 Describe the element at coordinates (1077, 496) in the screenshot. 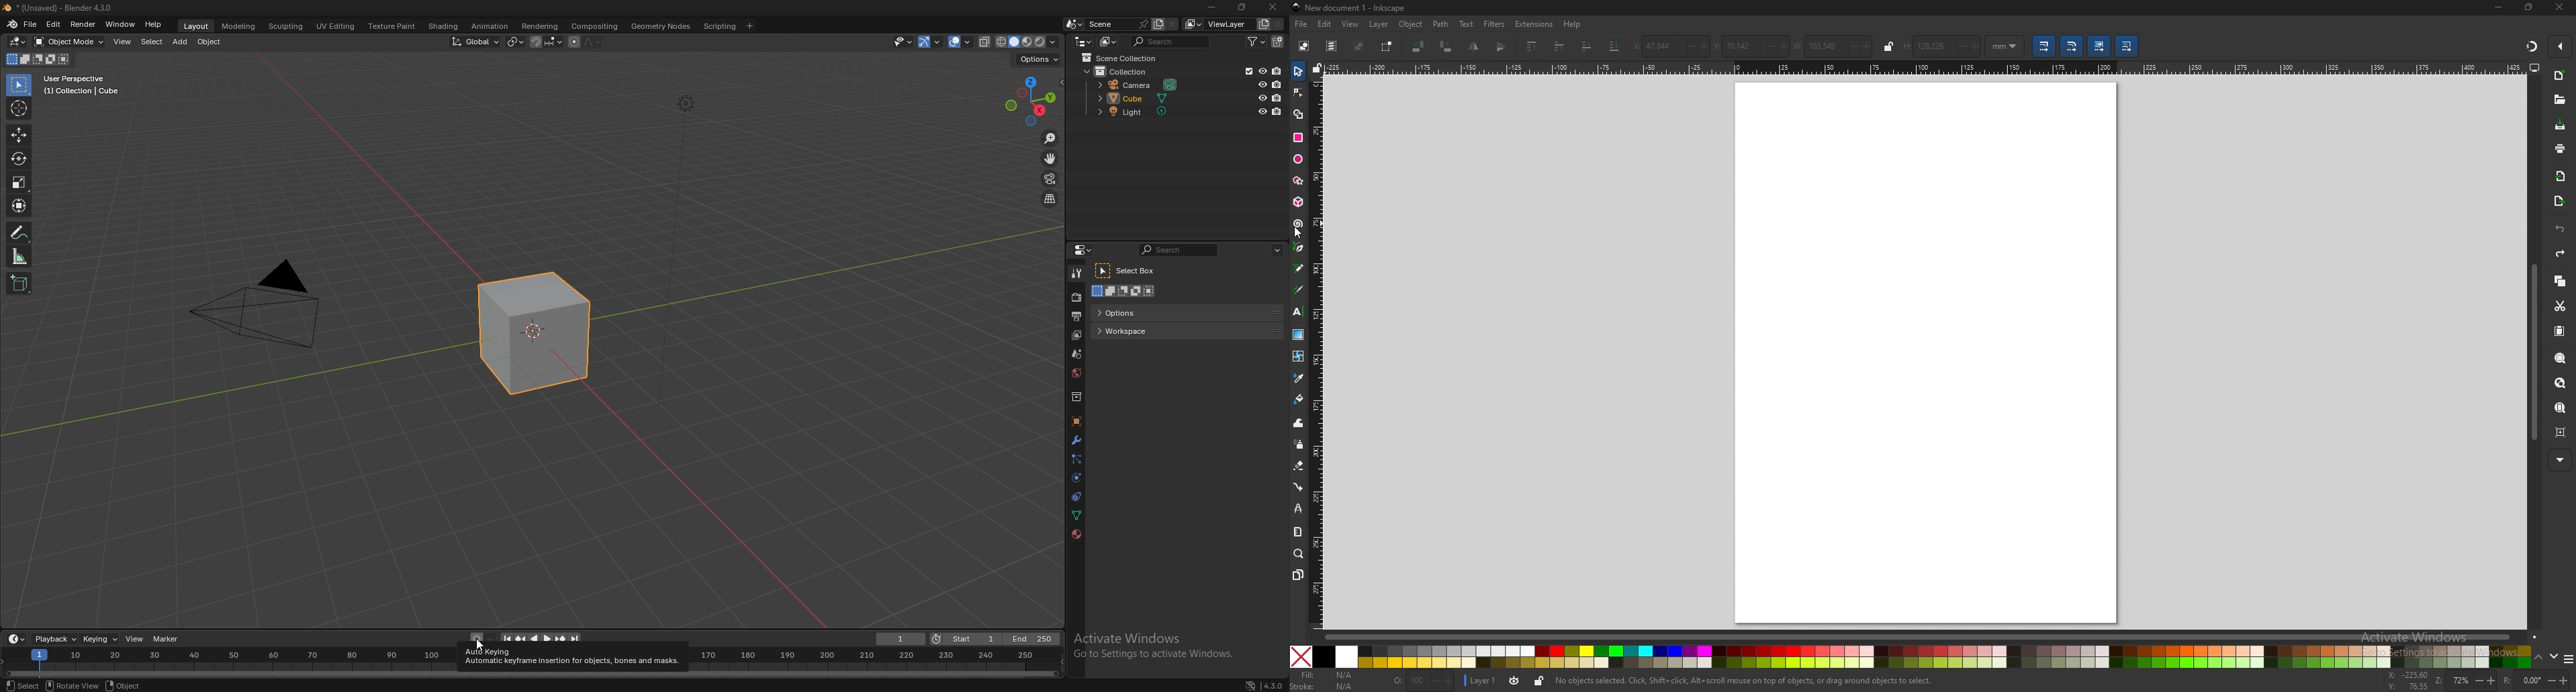

I see `constraints` at that location.